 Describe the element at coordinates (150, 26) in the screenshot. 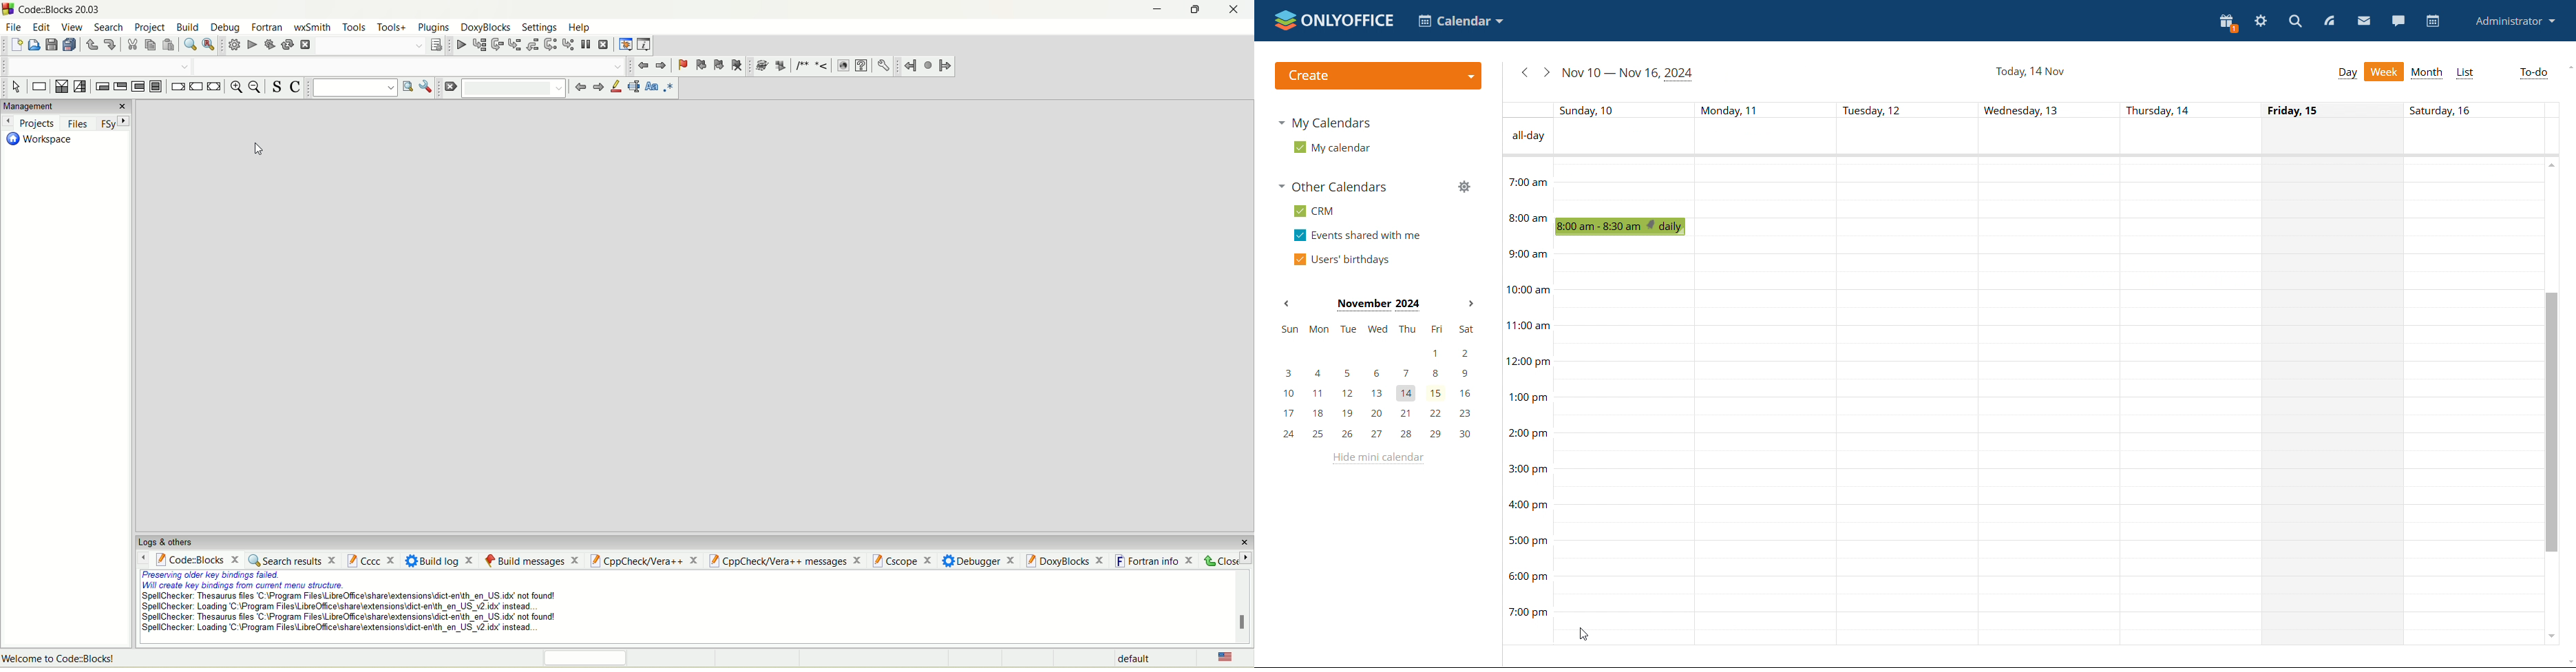

I see `project` at that location.